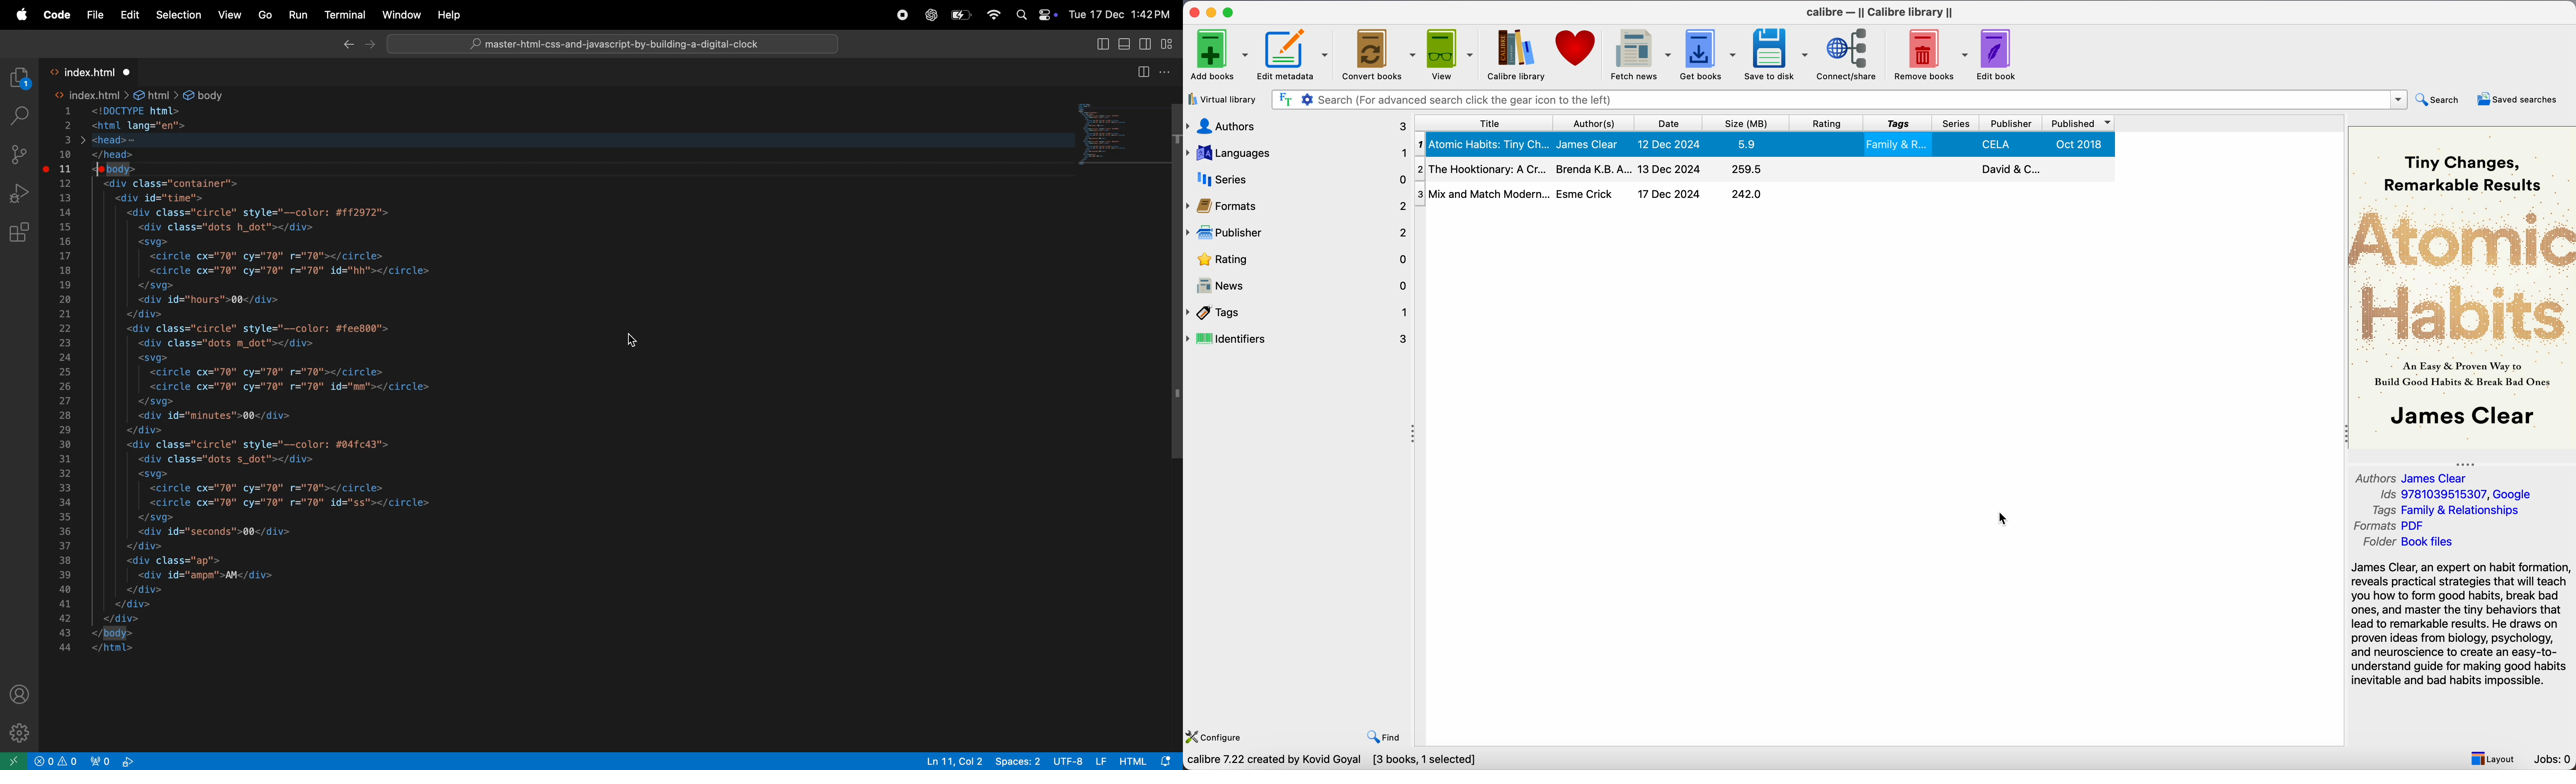 The width and height of the screenshot is (2576, 784). What do you see at coordinates (20, 79) in the screenshot?
I see `explore` at bounding box center [20, 79].